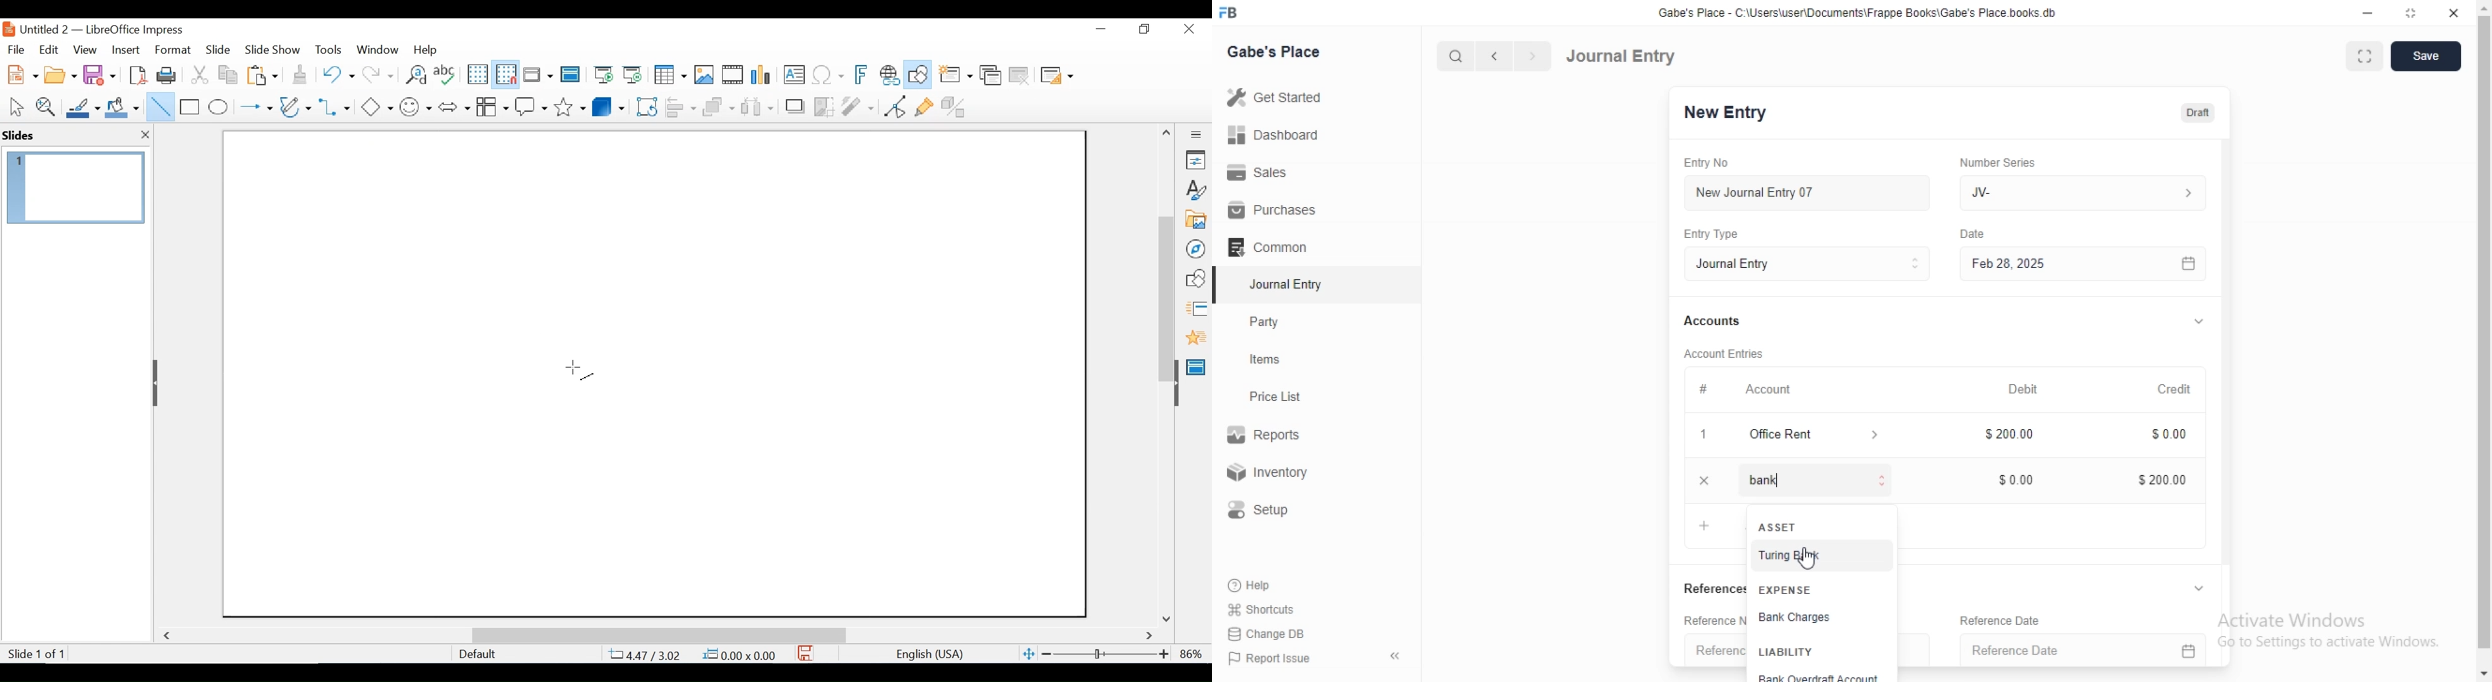 The image size is (2492, 700). What do you see at coordinates (1273, 360) in the screenshot?
I see `tems` at bounding box center [1273, 360].